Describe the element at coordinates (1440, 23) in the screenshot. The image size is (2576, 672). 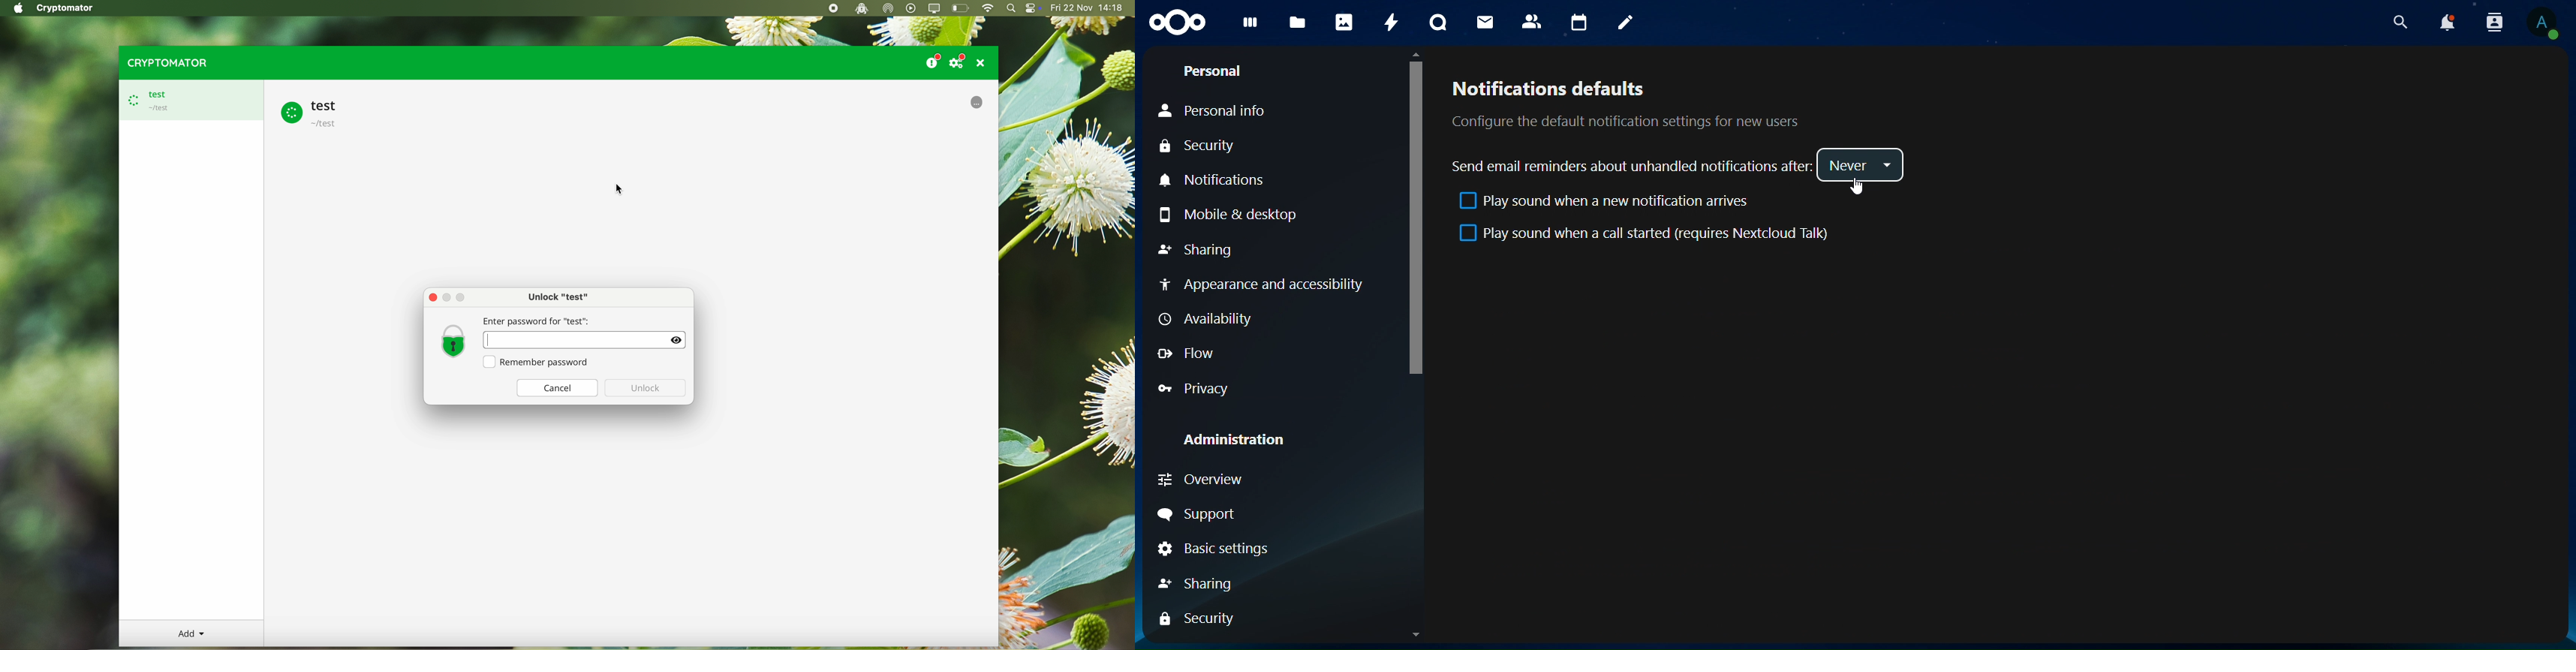
I see `talk` at that location.